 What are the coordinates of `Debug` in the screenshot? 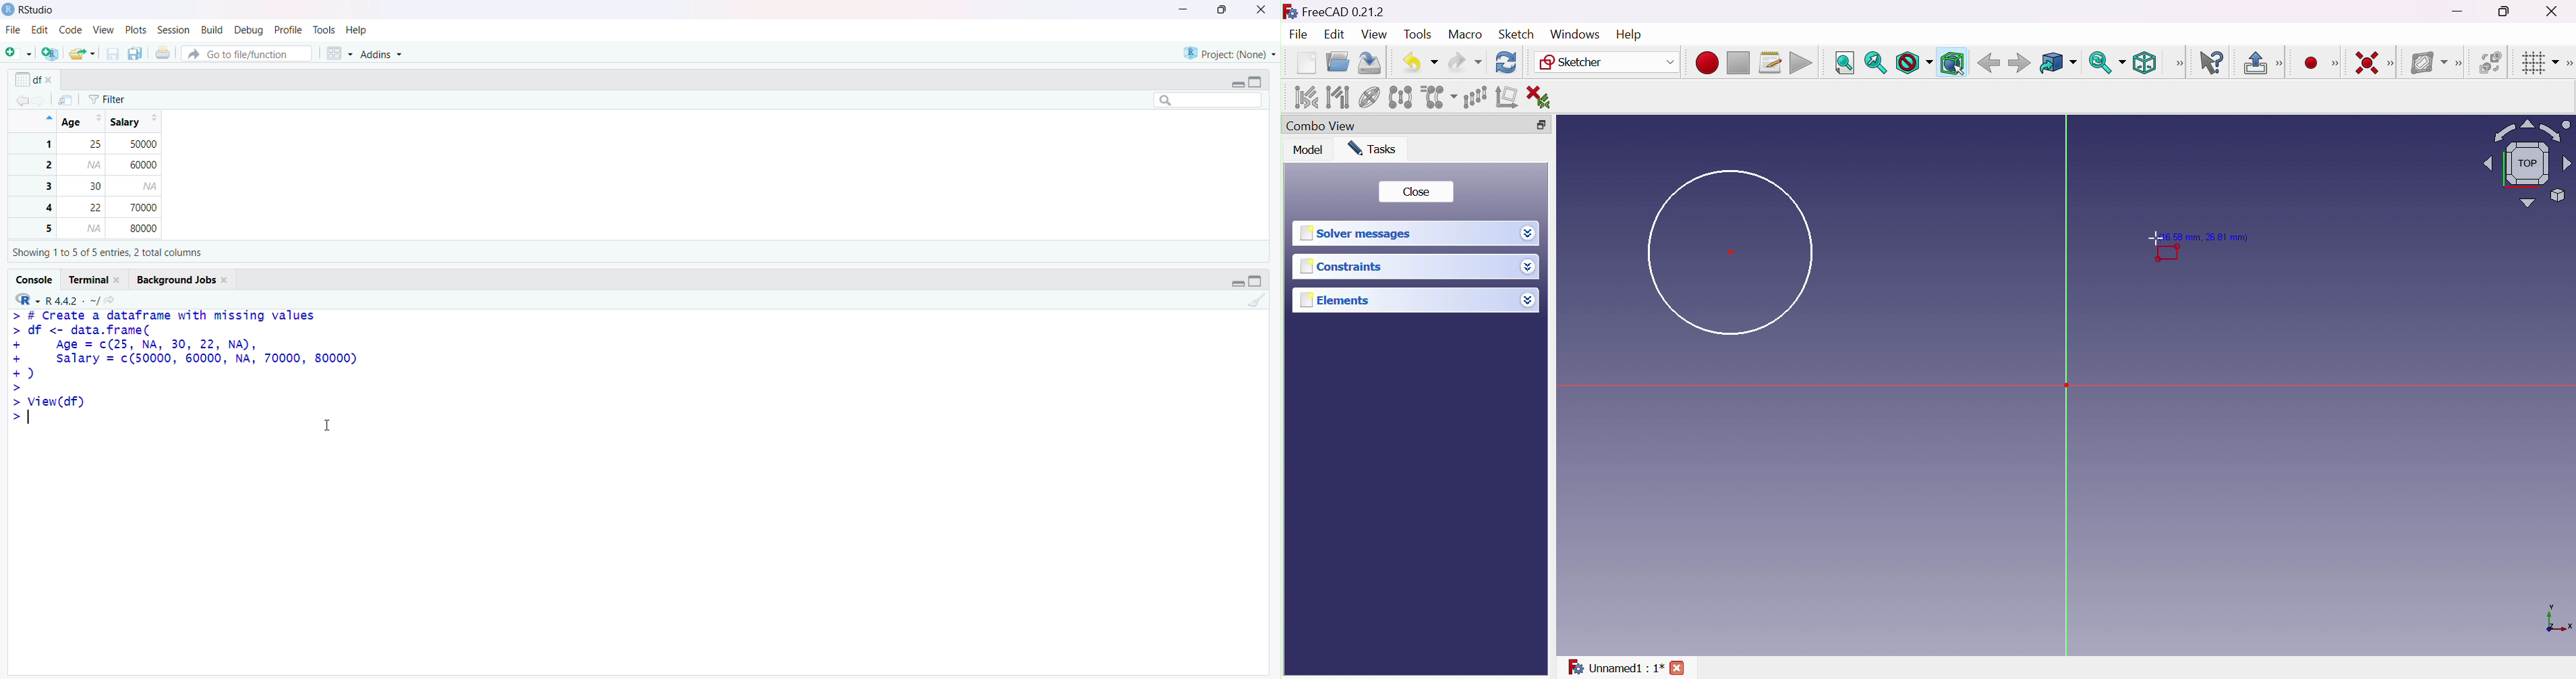 It's located at (251, 29).